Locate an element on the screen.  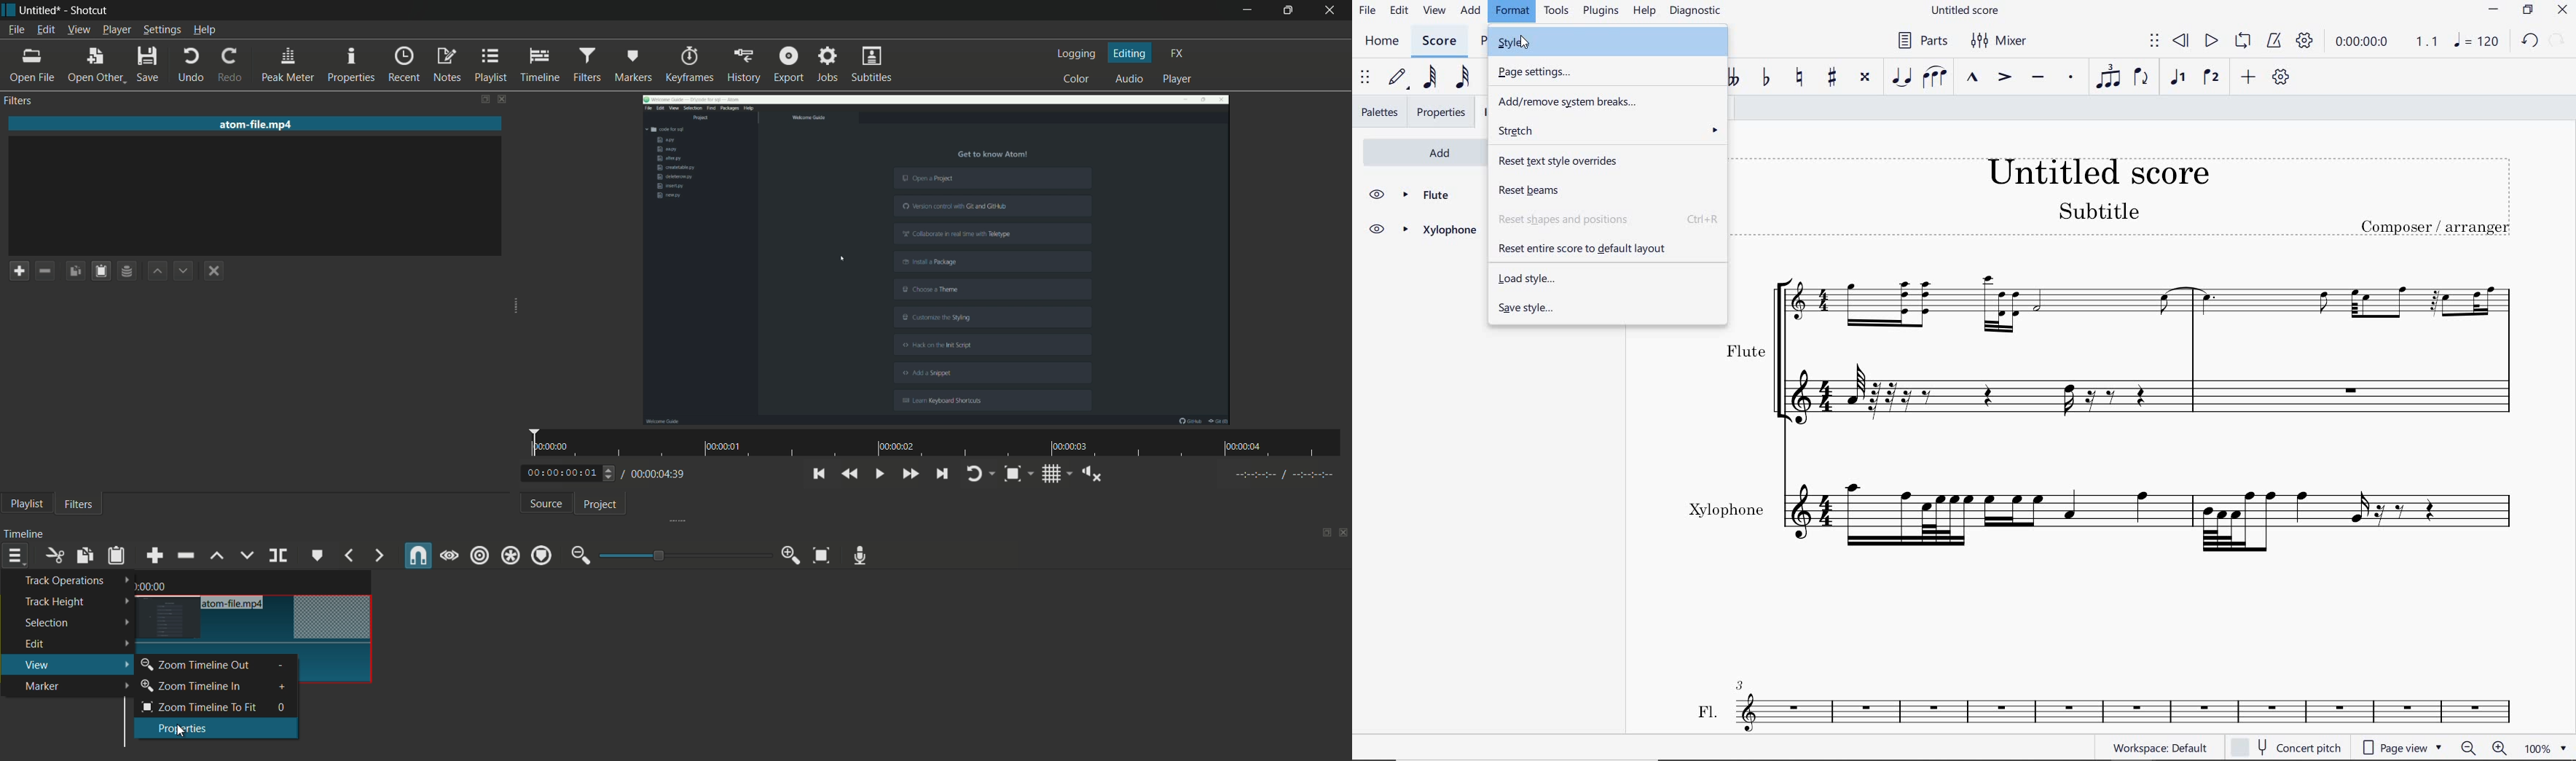
filters is located at coordinates (79, 504).